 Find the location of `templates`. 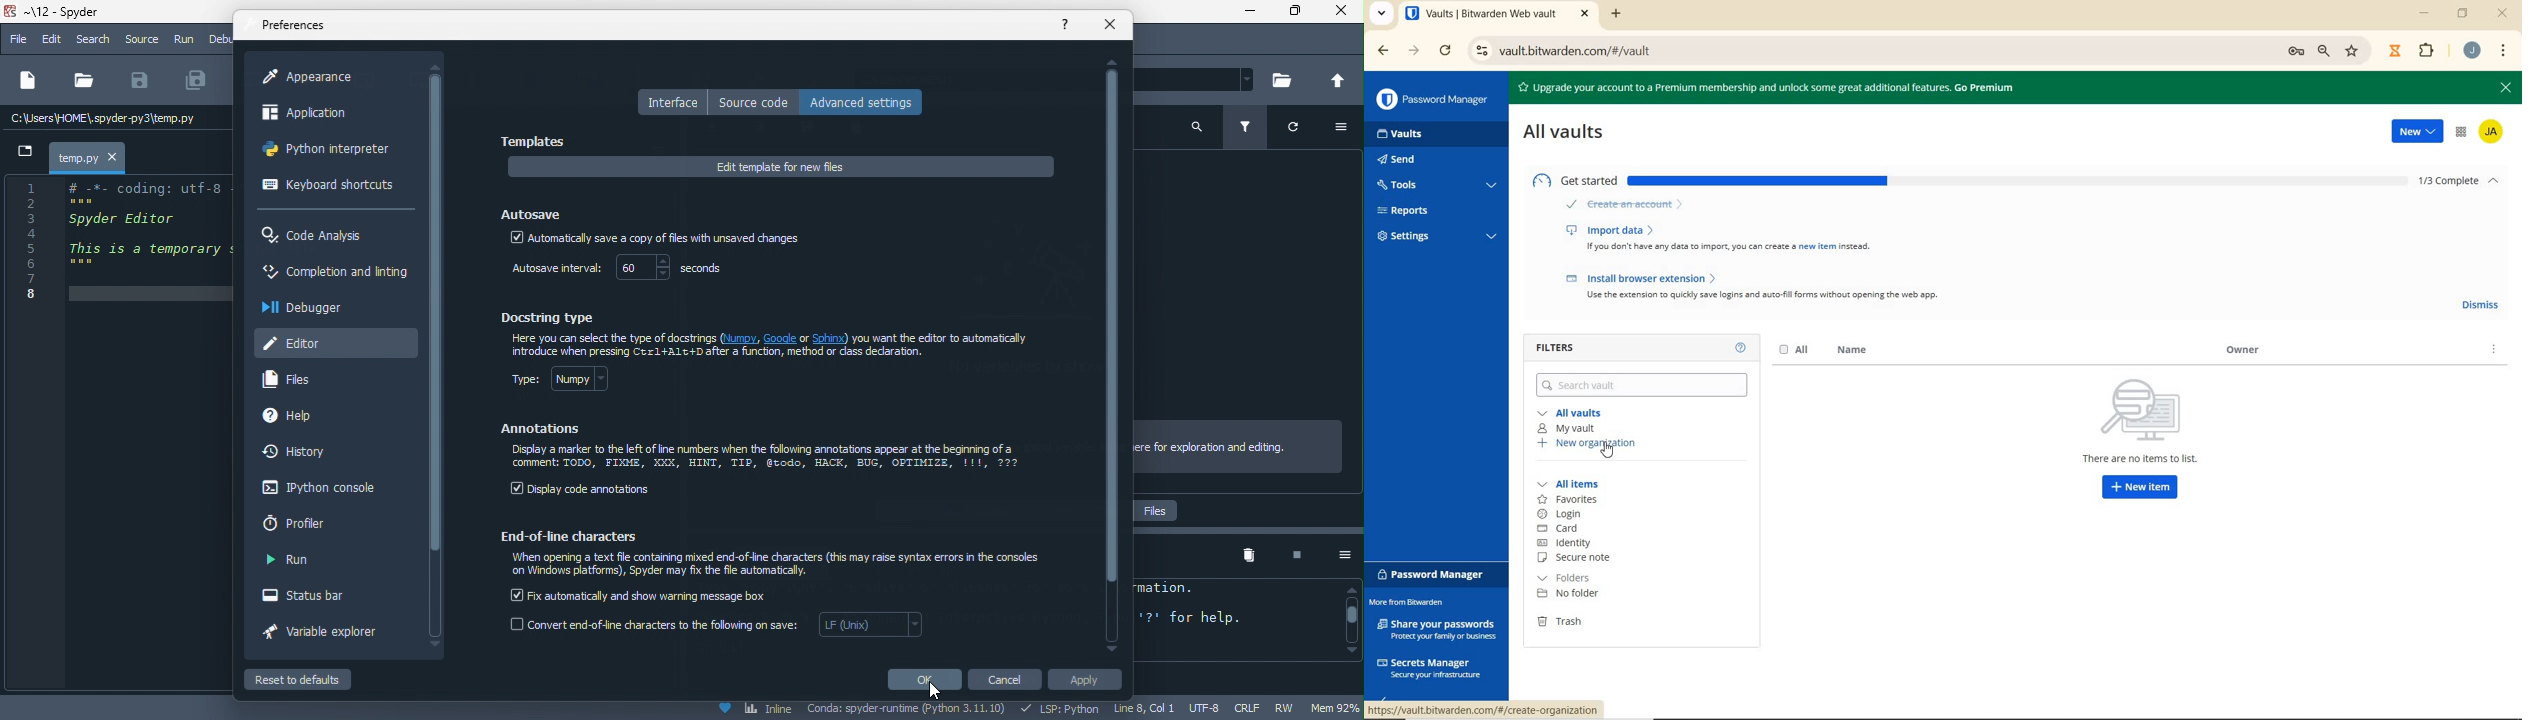

templates is located at coordinates (538, 142).